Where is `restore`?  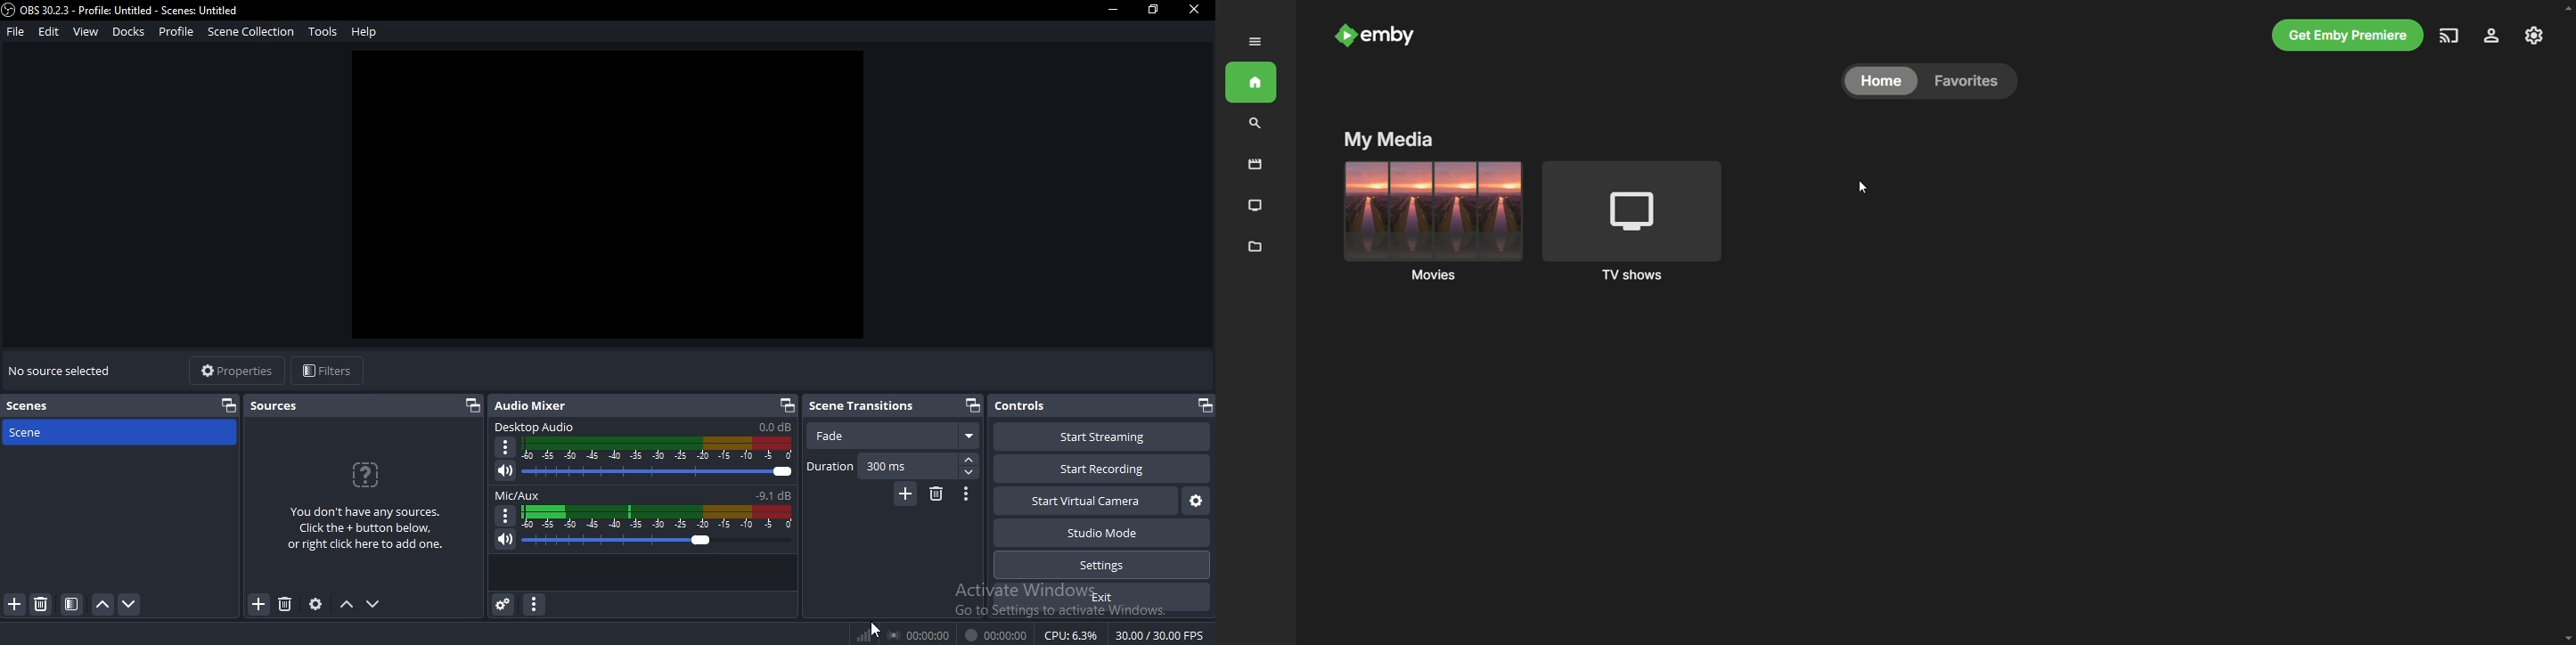 restore is located at coordinates (970, 404).